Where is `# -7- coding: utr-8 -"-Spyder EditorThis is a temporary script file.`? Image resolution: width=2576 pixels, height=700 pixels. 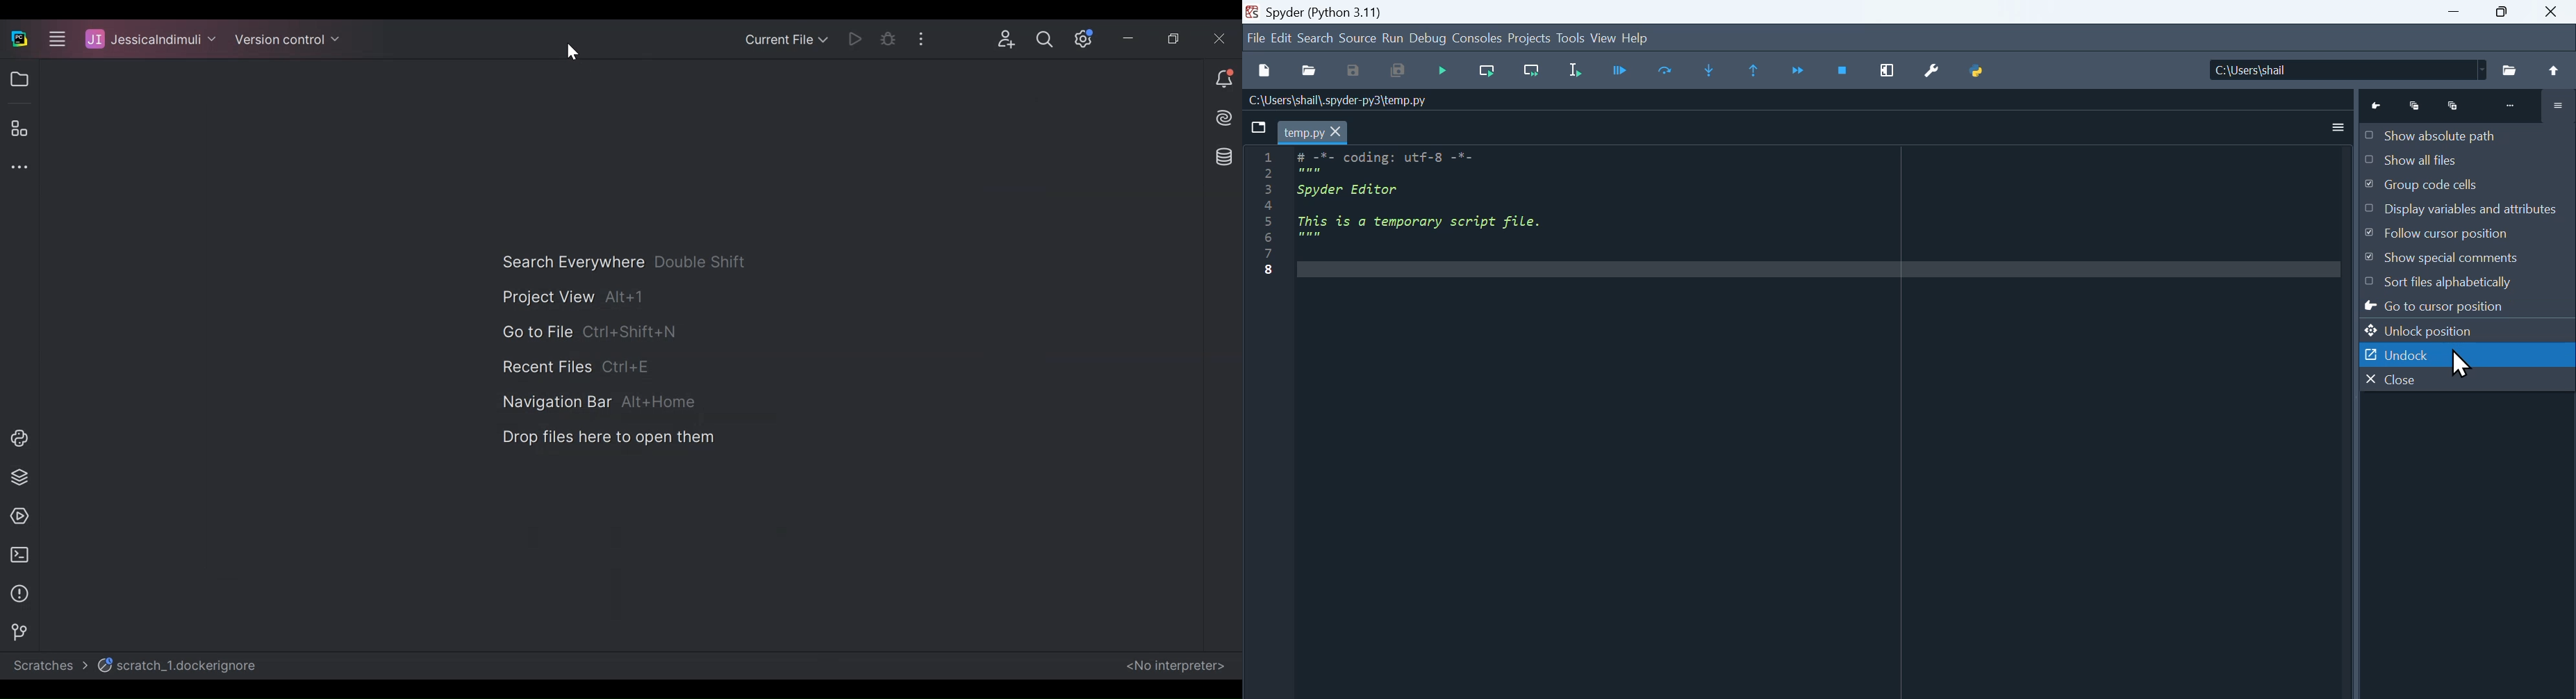 # -7- coding: utr-8 -"-Spyder EditorThis is a temporary script file. is located at coordinates (1442, 203).